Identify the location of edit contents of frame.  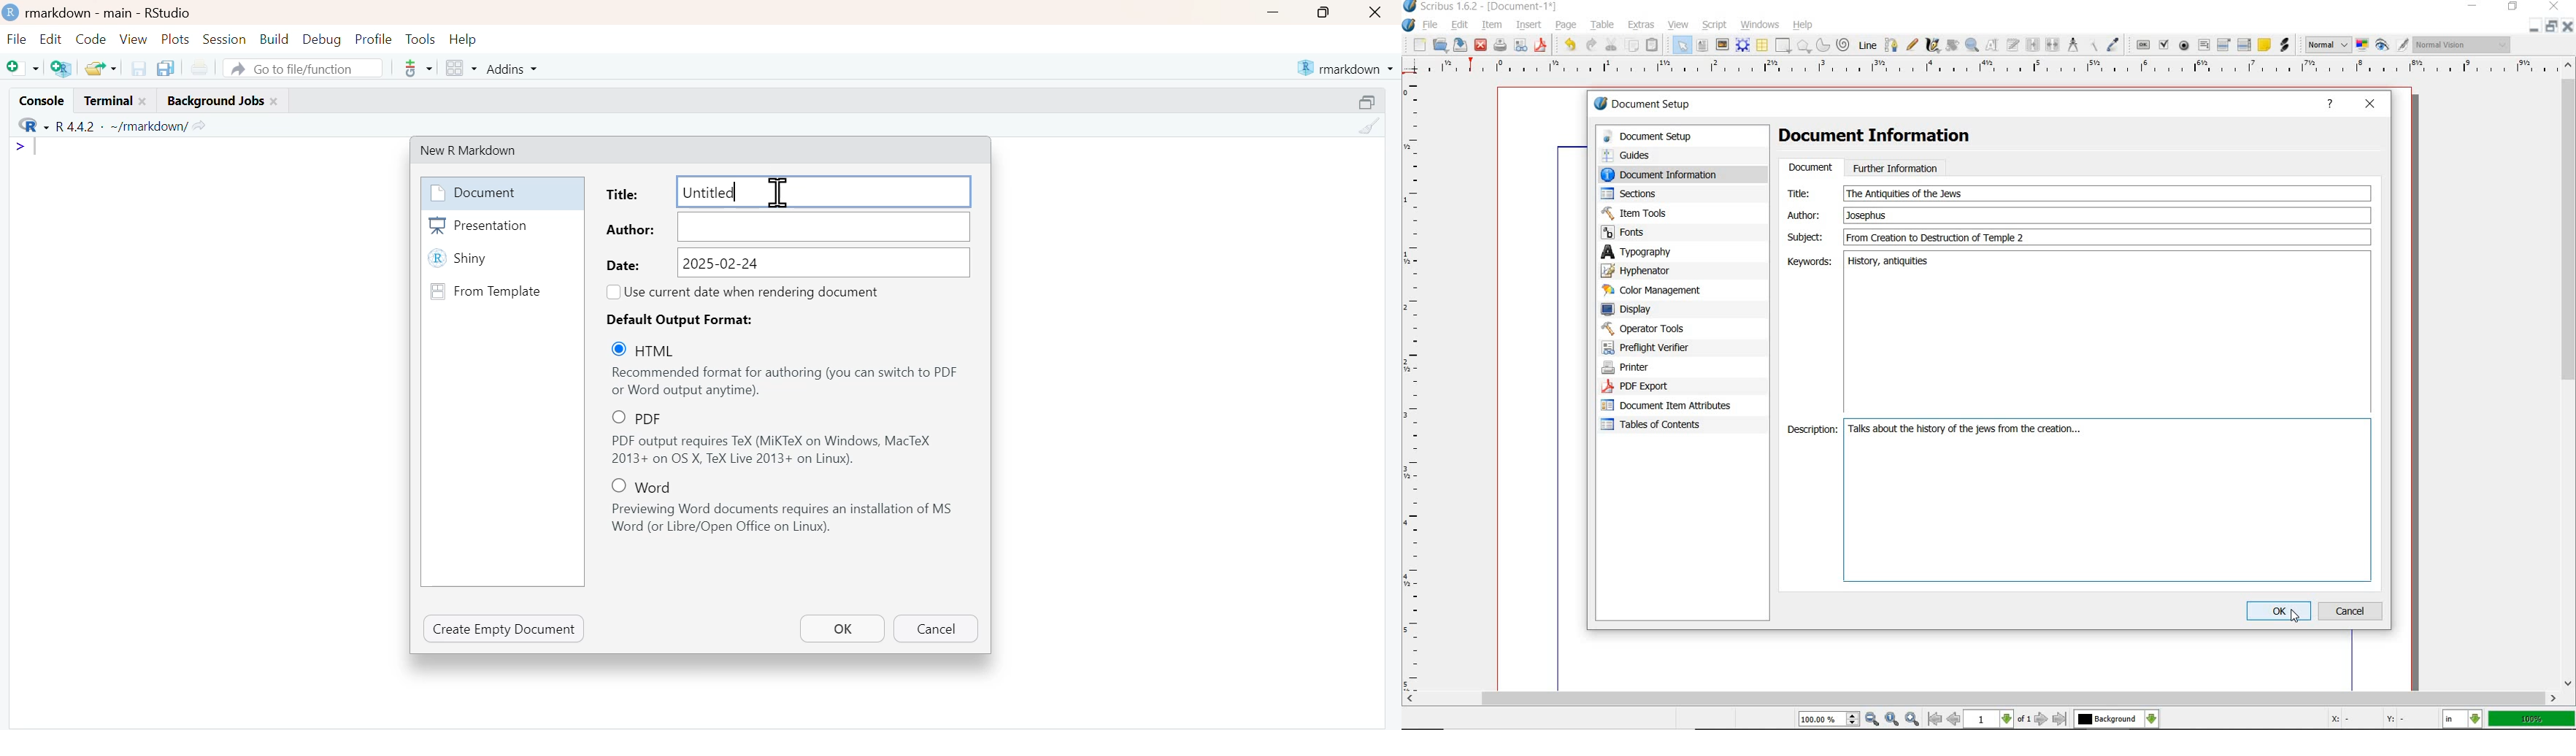
(1994, 46).